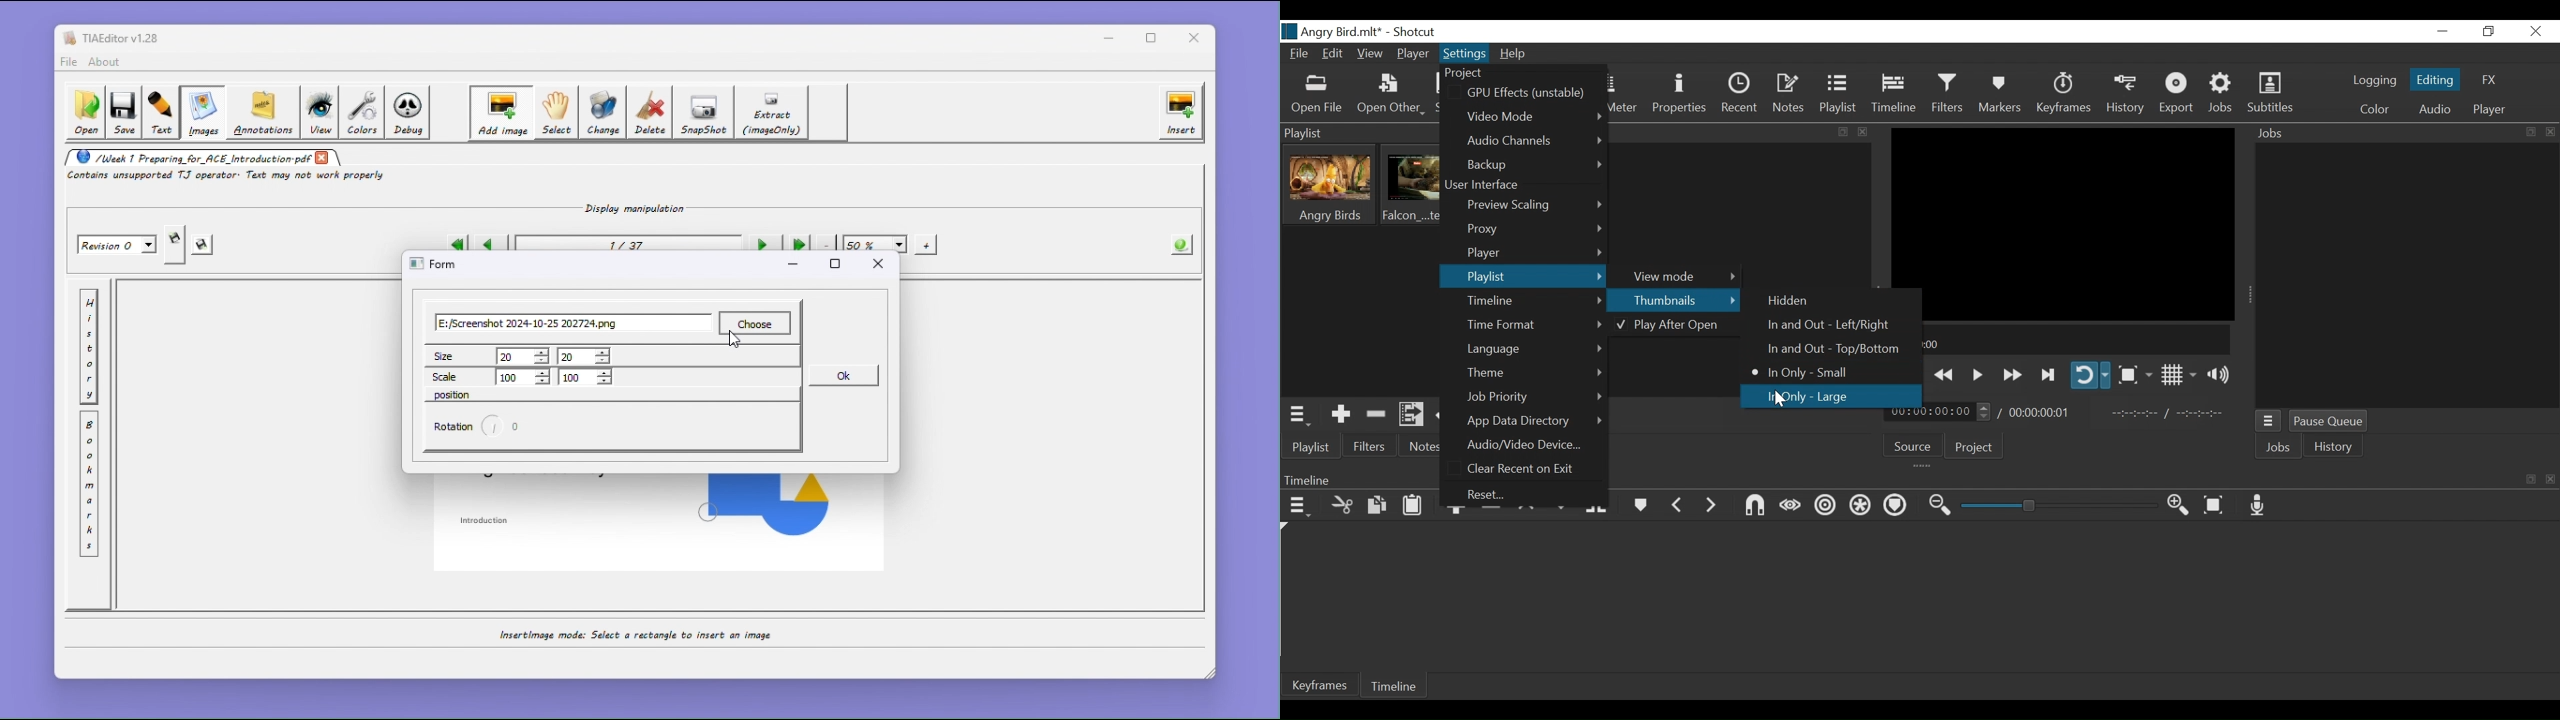  Describe the element at coordinates (2271, 93) in the screenshot. I see `Subtitles` at that location.